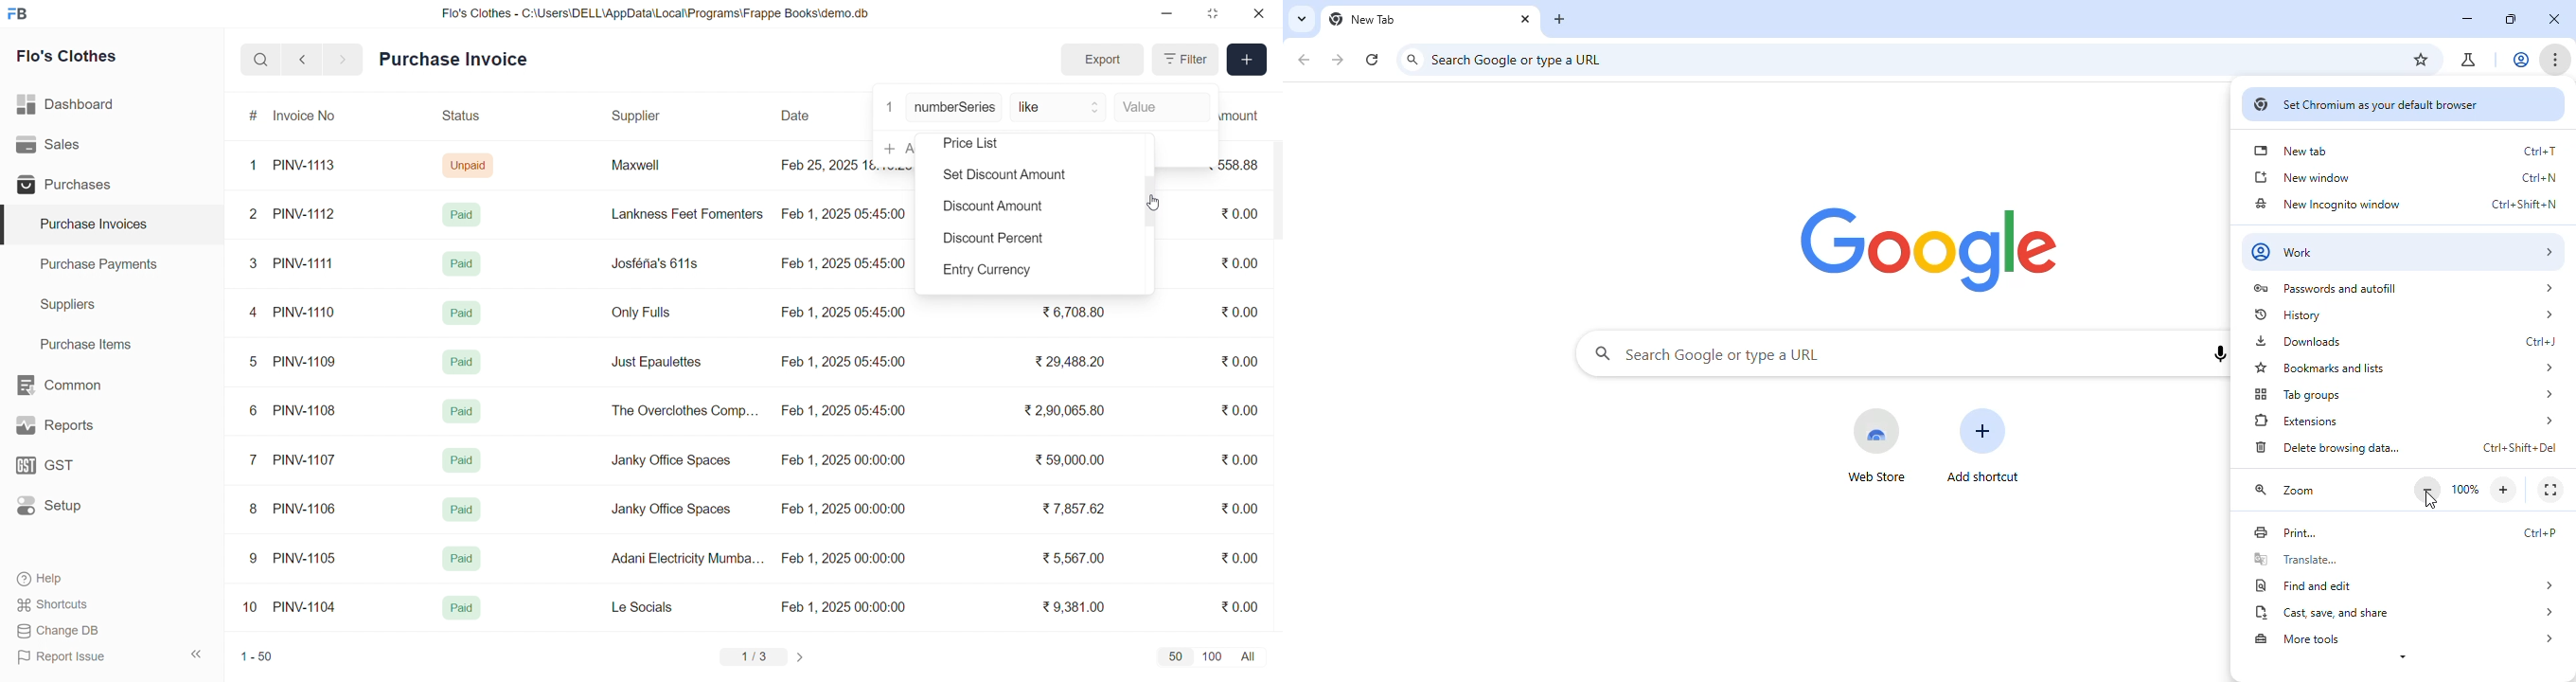 This screenshot has width=2576, height=700. Describe the element at coordinates (8, 225) in the screenshot. I see `selected` at that location.